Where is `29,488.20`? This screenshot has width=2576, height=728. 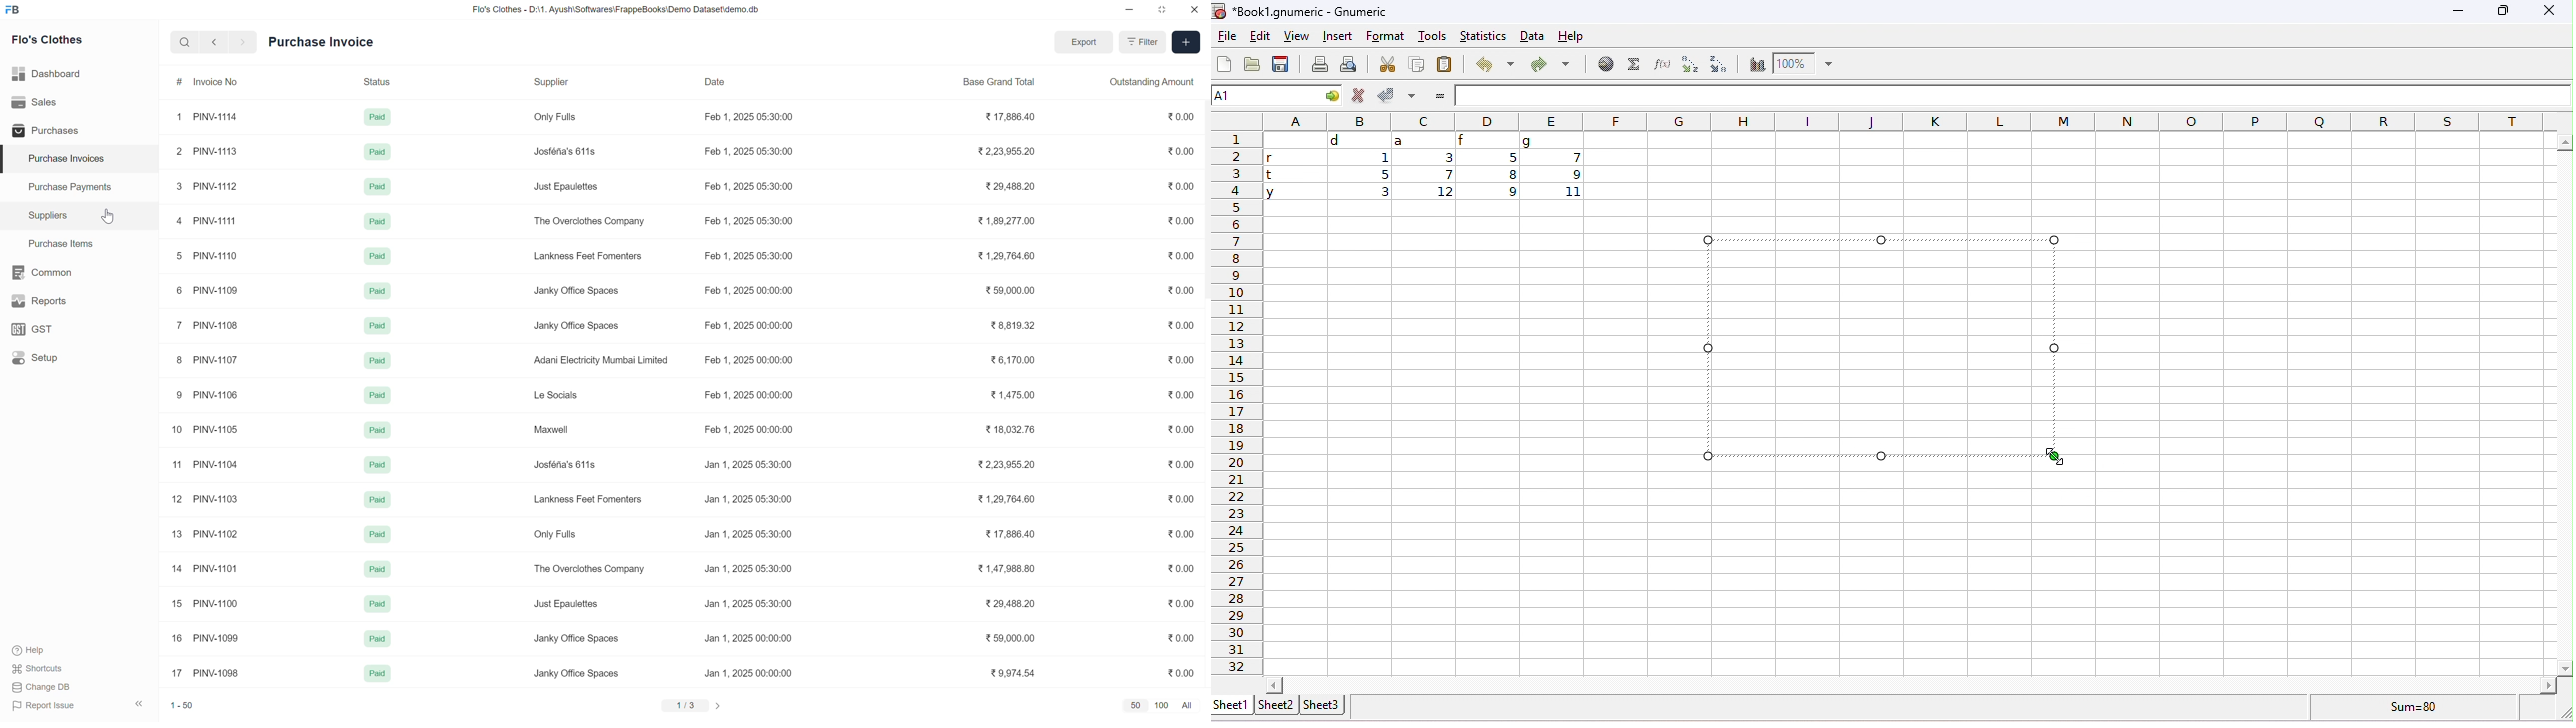 29,488.20 is located at coordinates (1011, 603).